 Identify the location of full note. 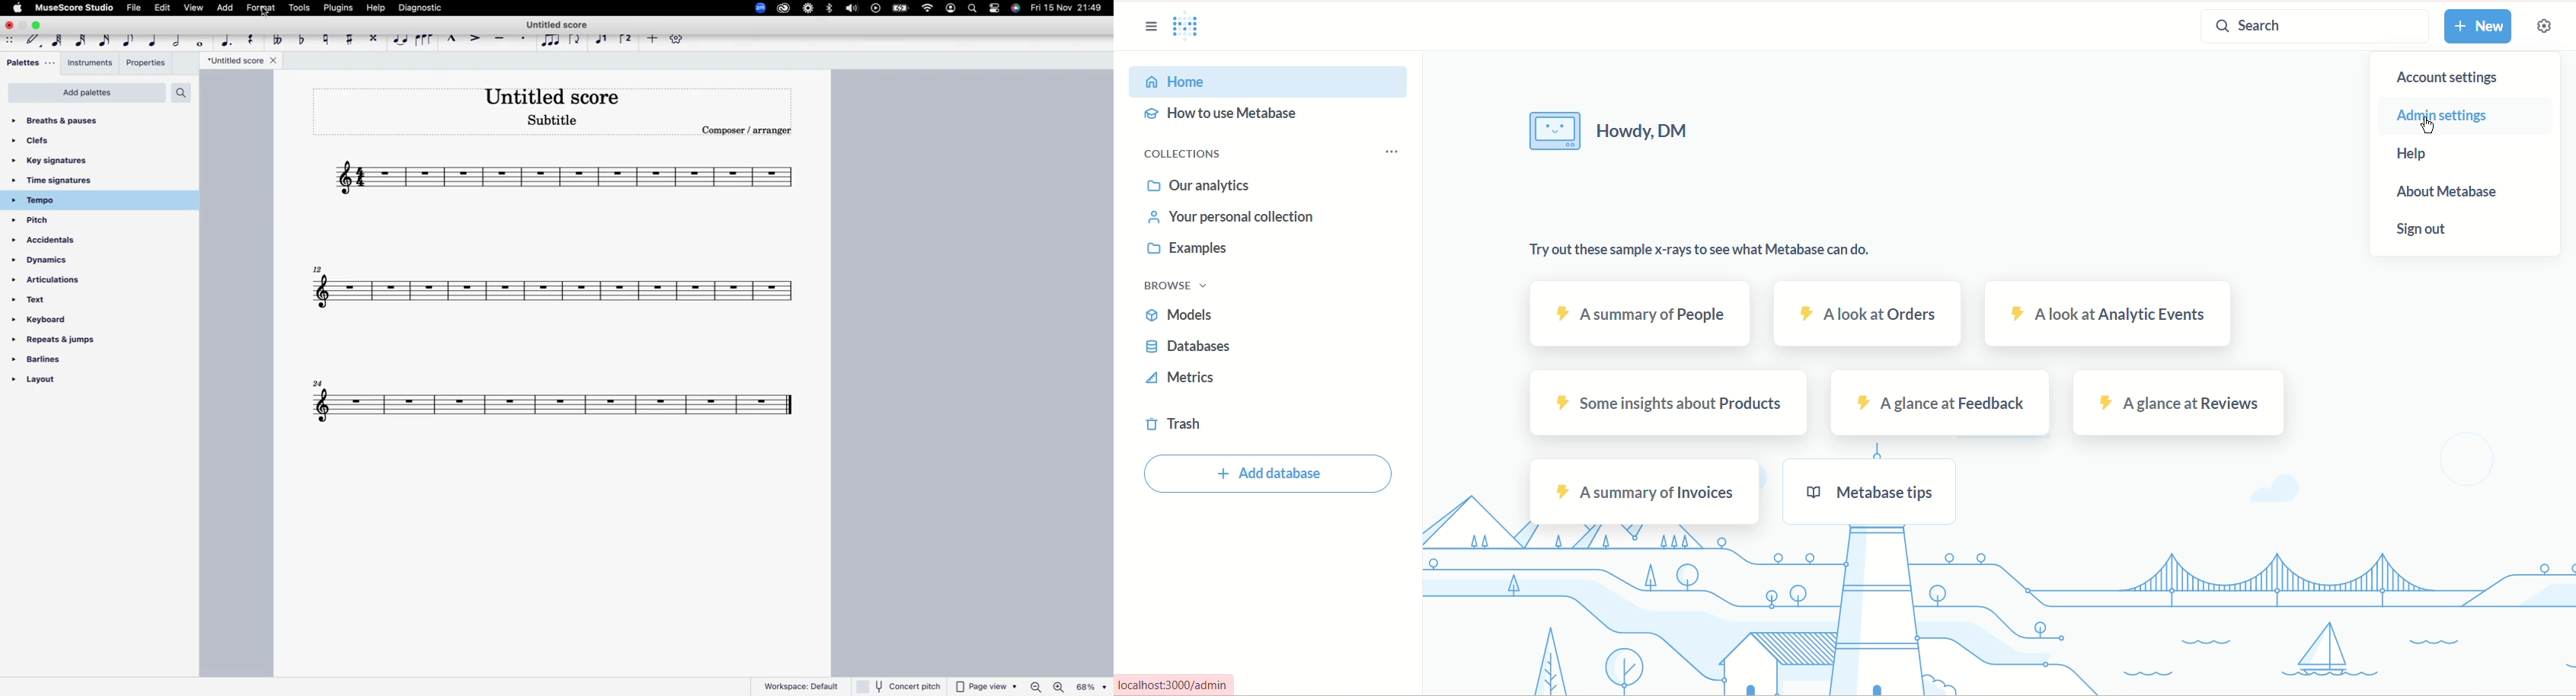
(202, 41).